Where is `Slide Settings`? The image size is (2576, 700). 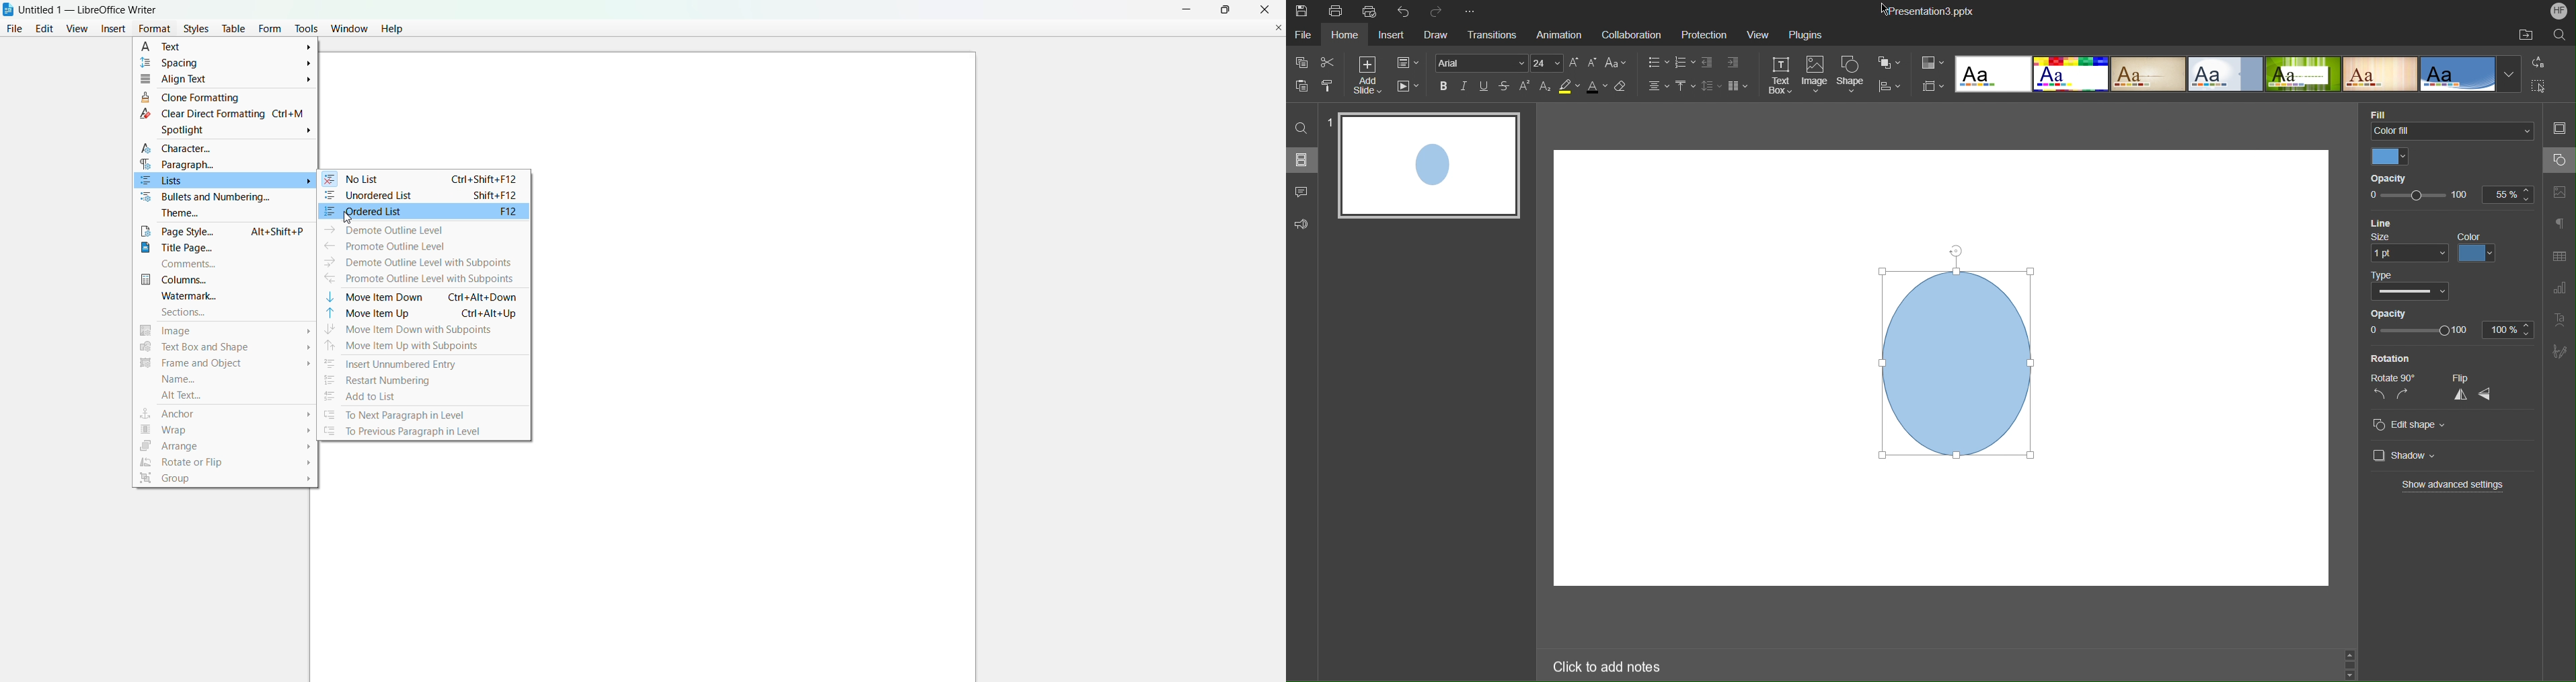 Slide Settings is located at coordinates (2561, 125).